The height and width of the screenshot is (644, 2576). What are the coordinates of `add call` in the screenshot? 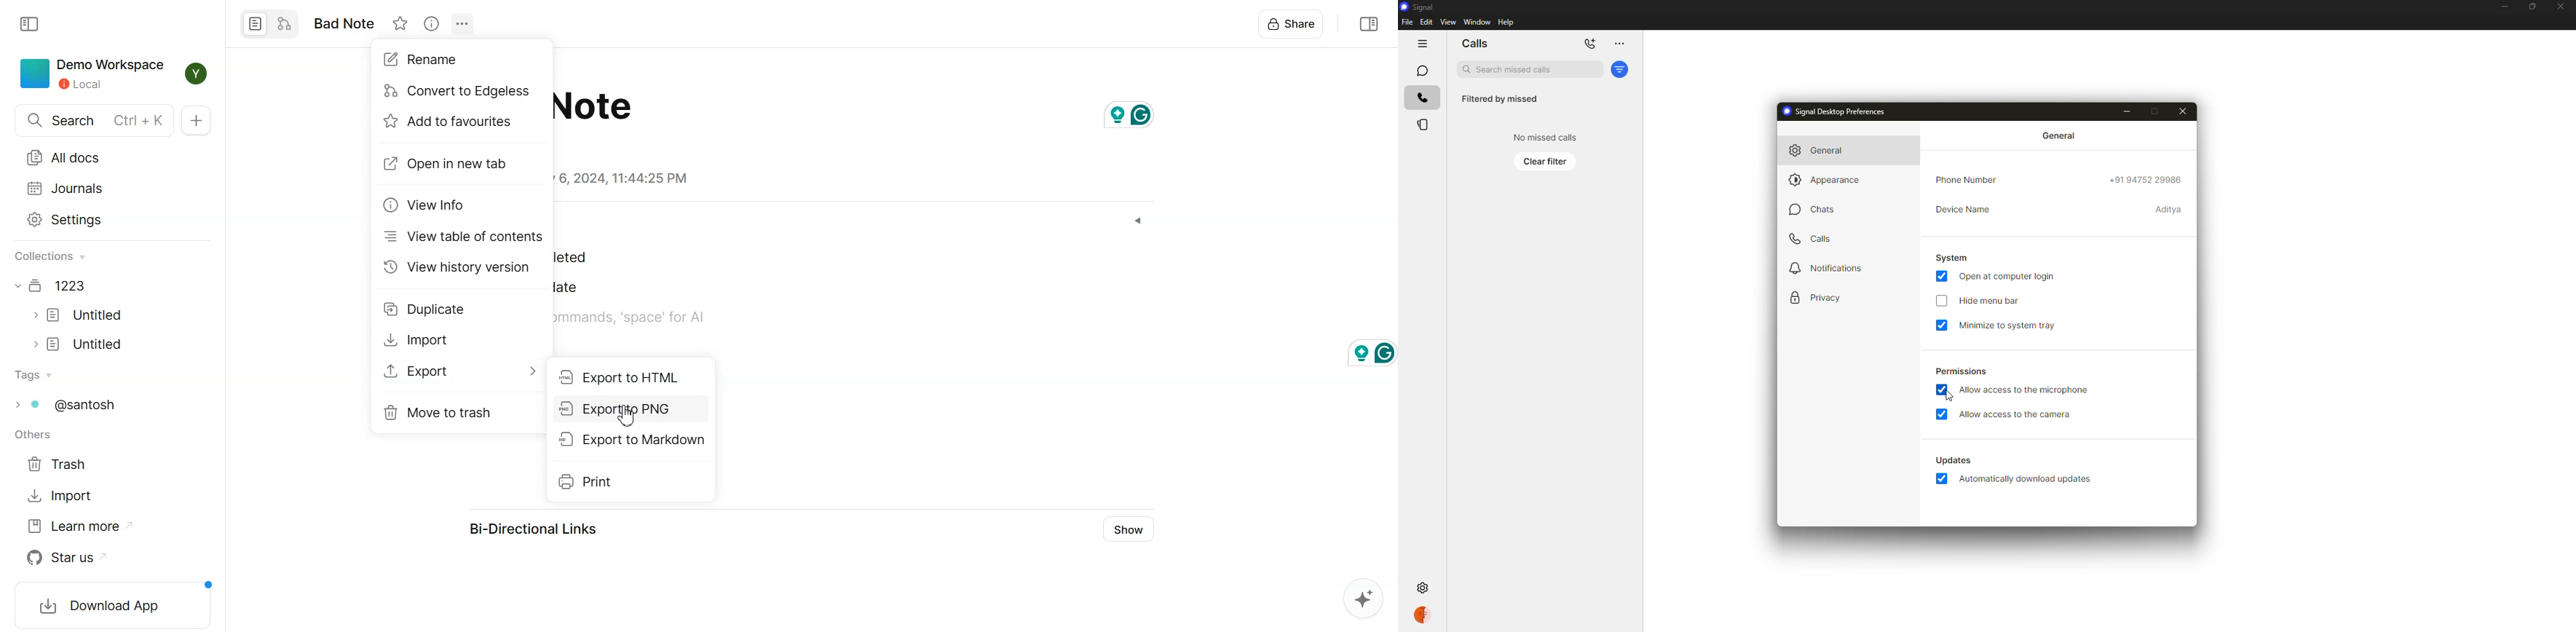 It's located at (1591, 44).